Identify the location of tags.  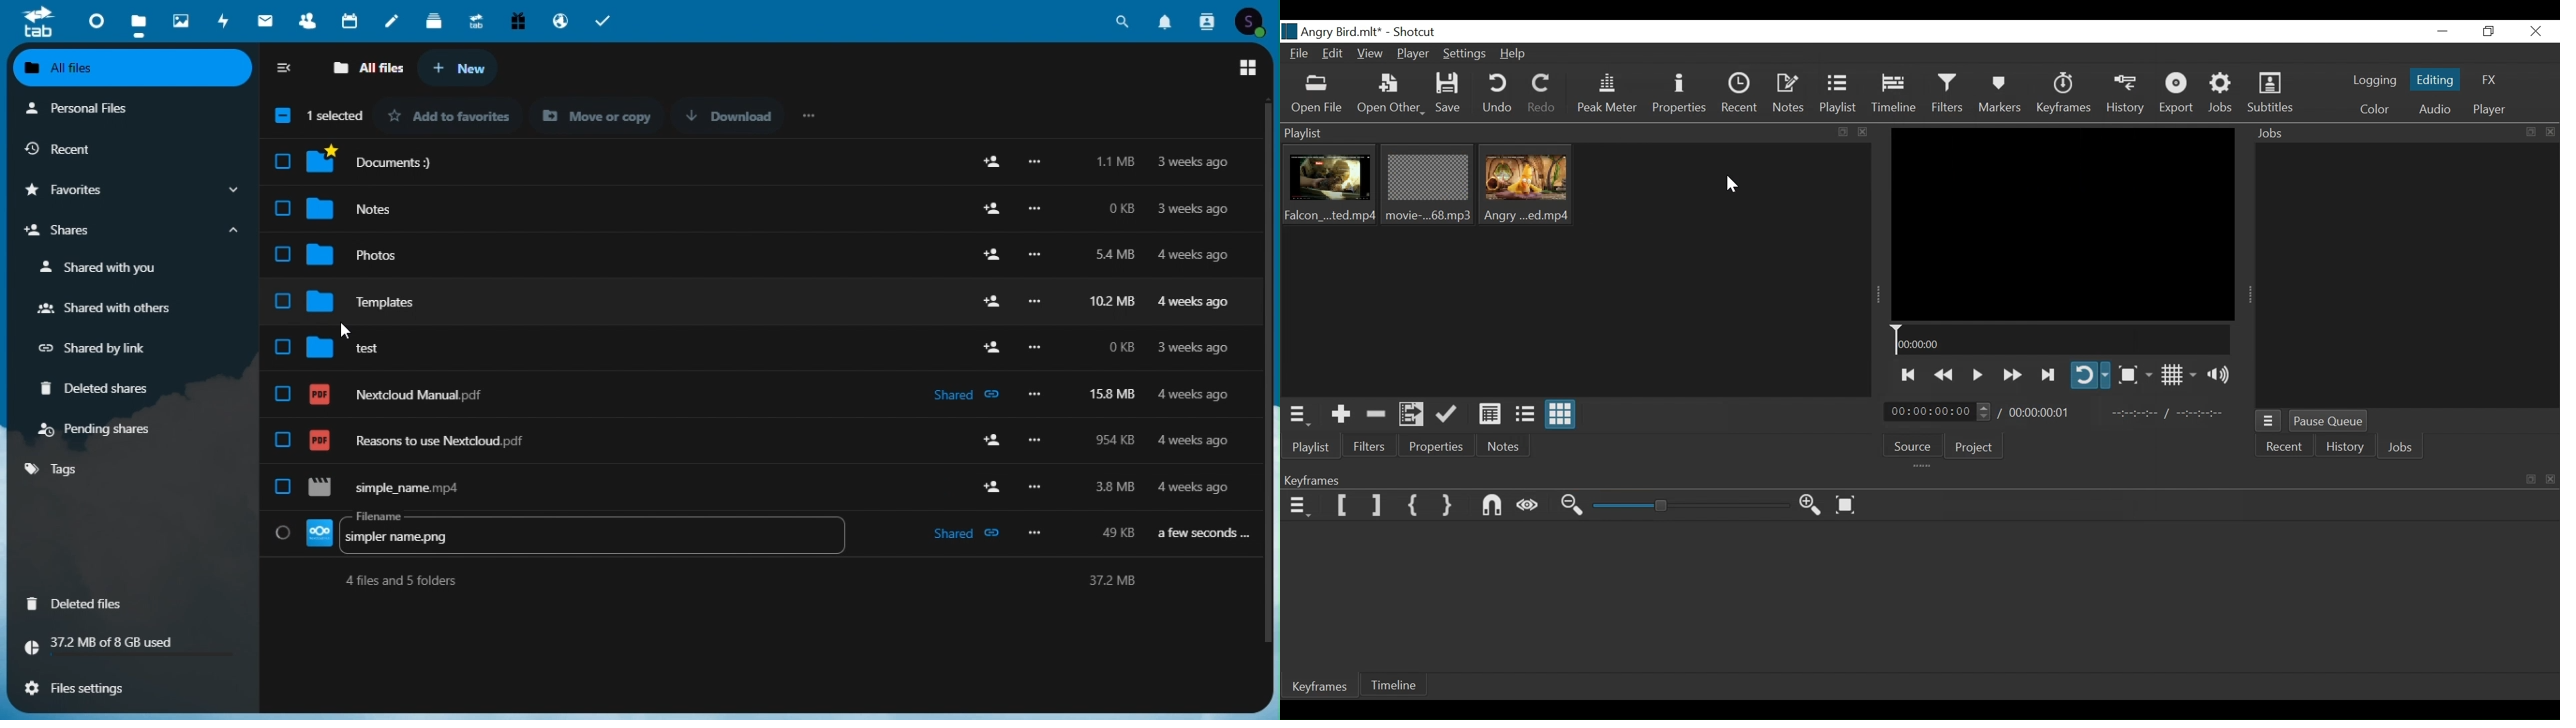
(55, 469).